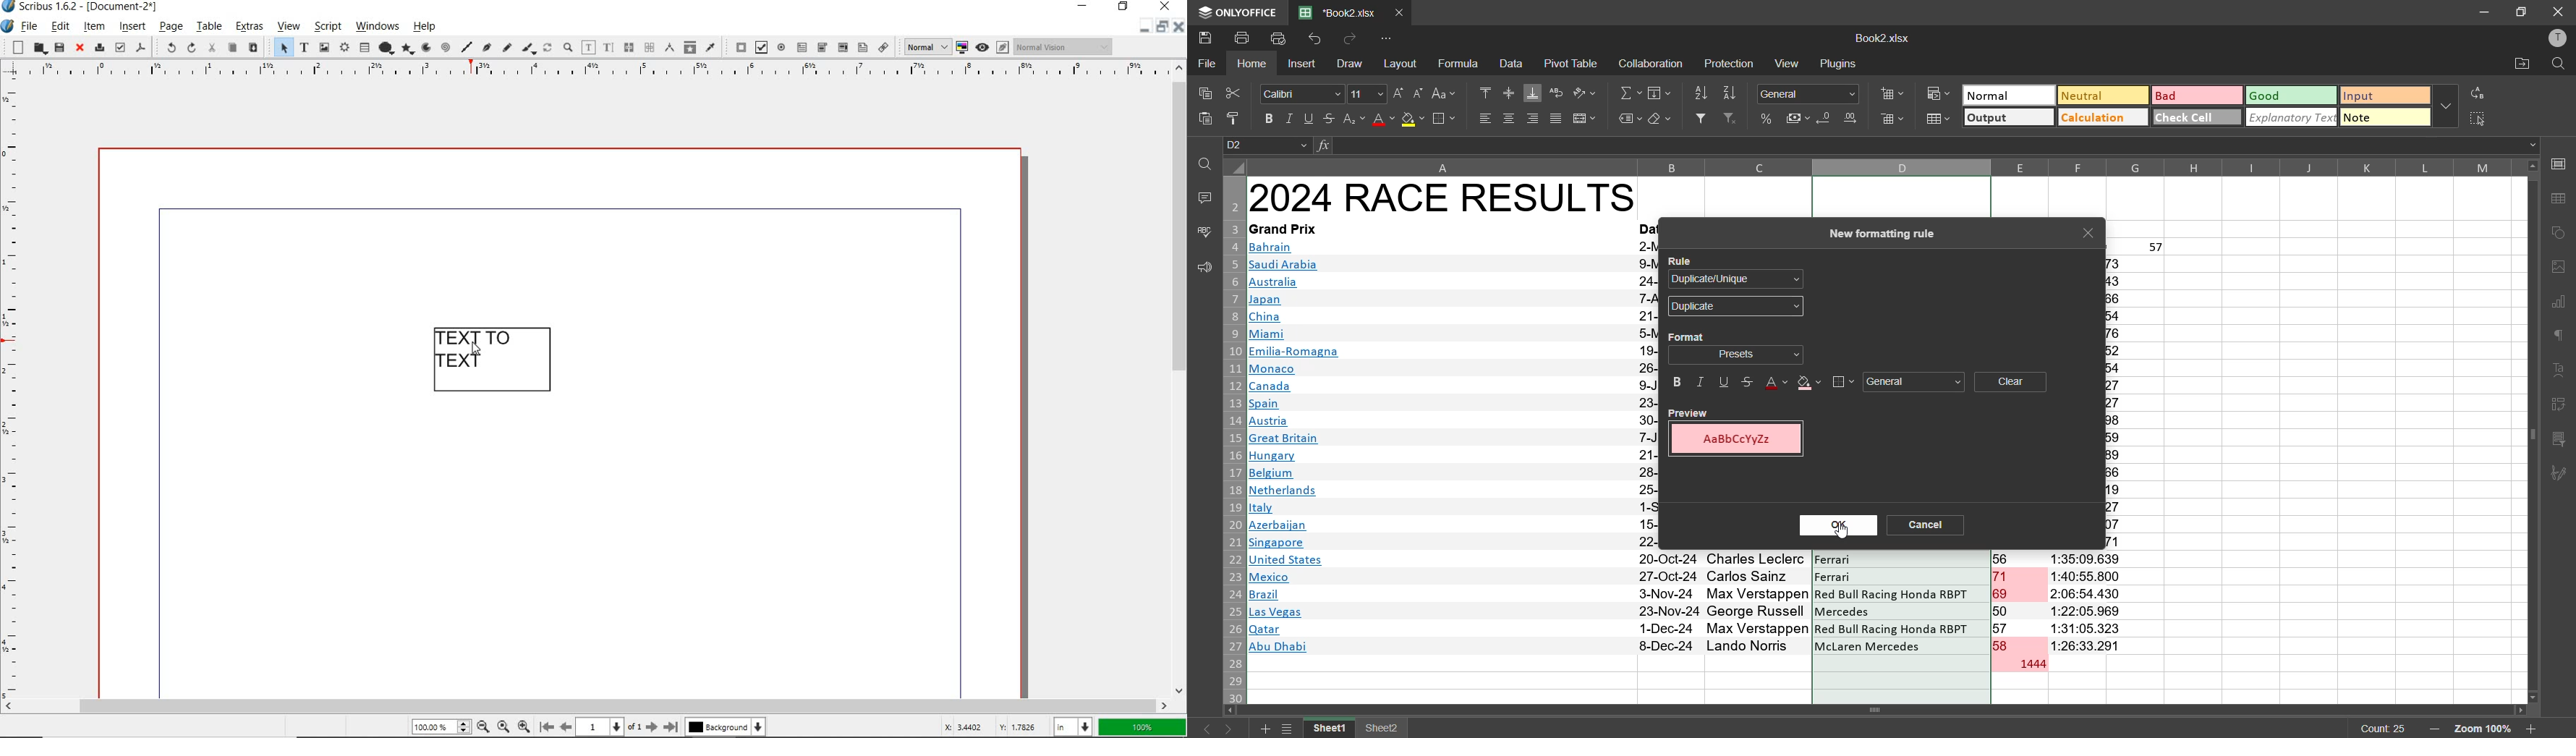 The width and height of the screenshot is (2576, 756). Describe the element at coordinates (565, 727) in the screenshot. I see `move to previous` at that location.